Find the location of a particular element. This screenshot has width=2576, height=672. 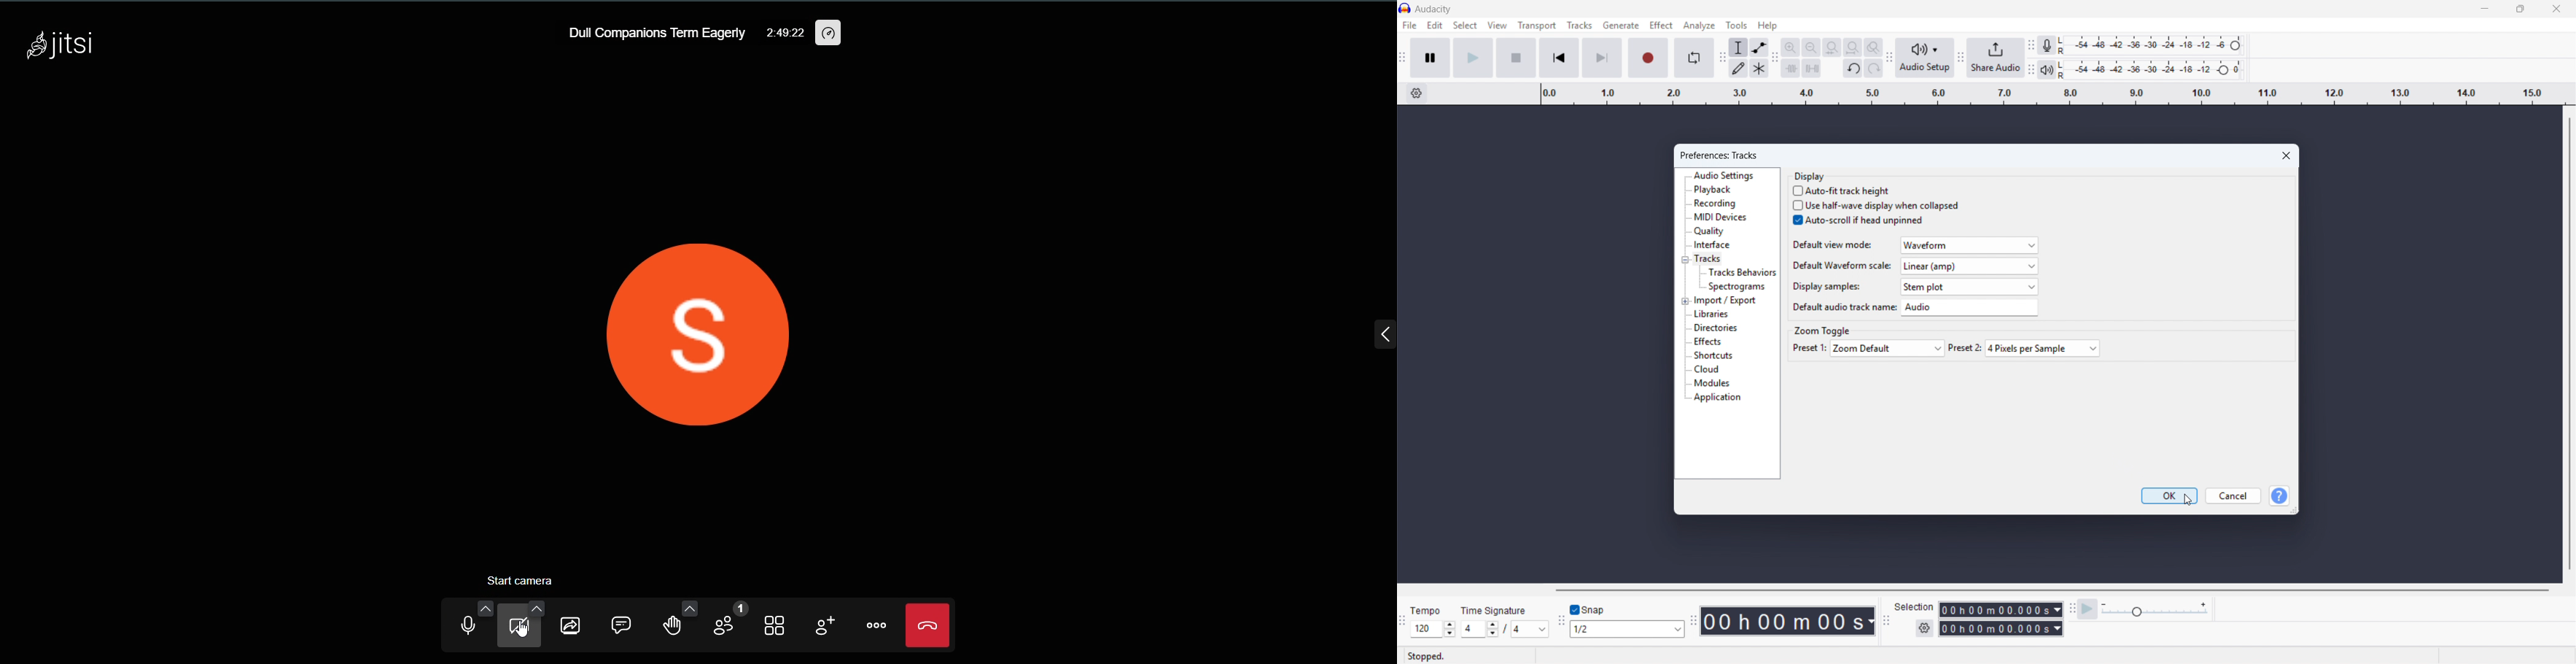

effects is located at coordinates (1707, 342).